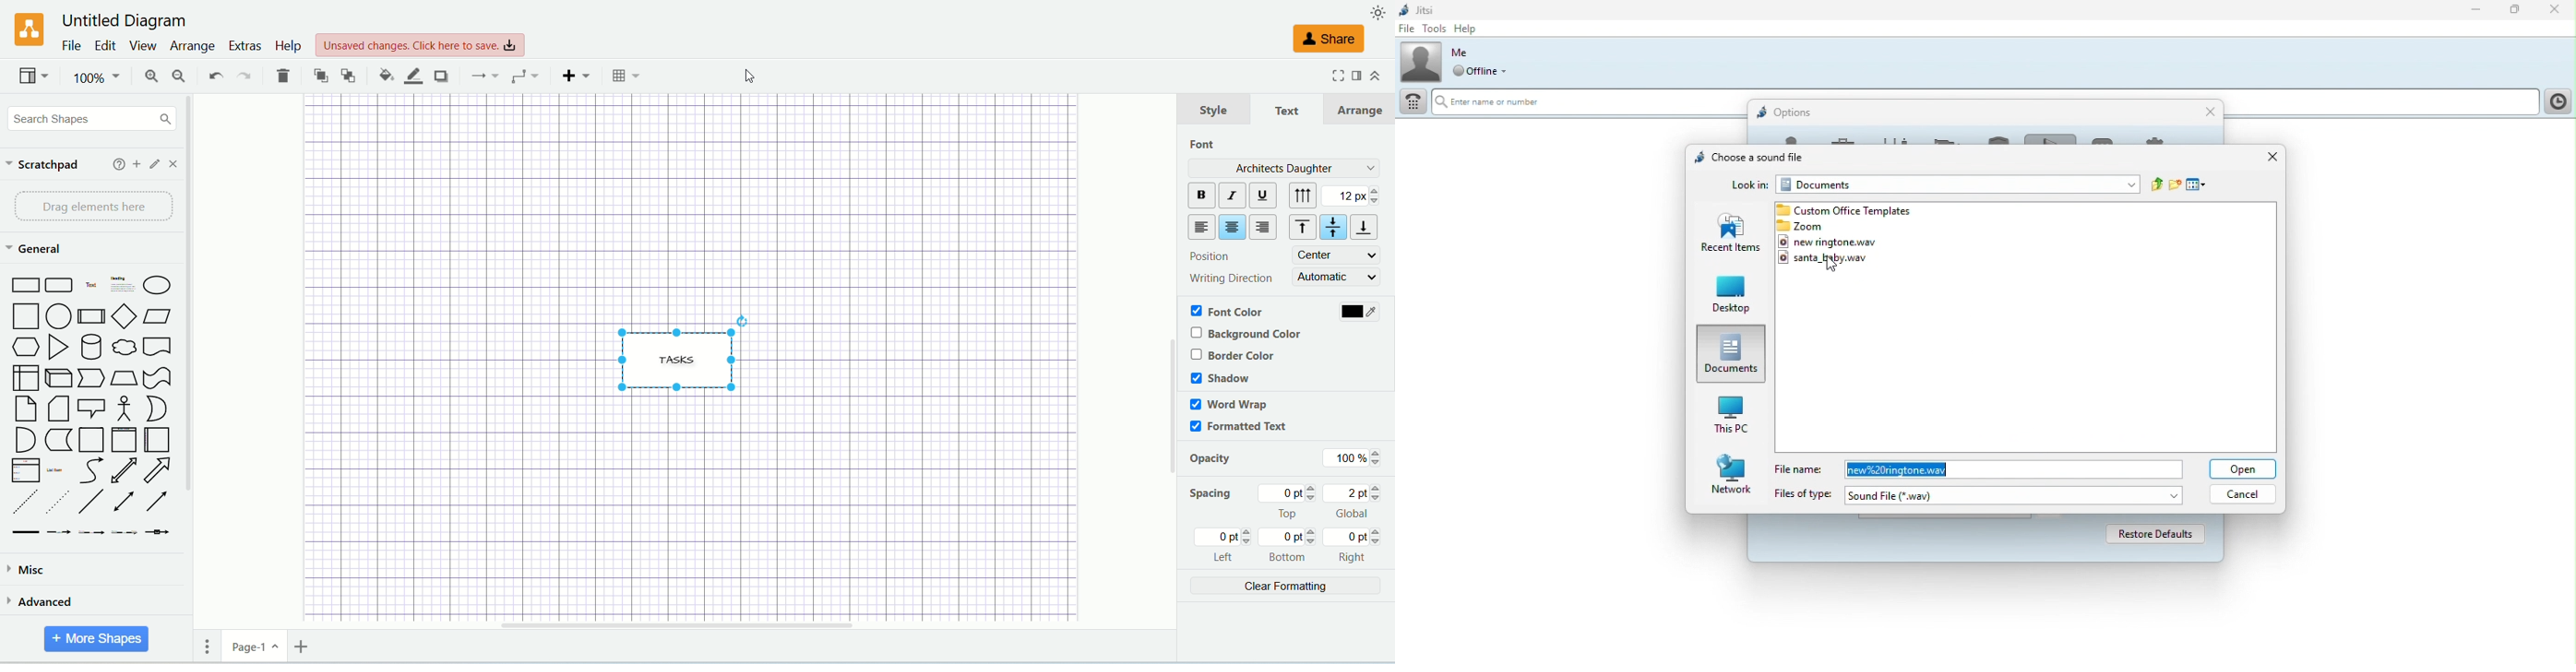 This screenshot has height=672, width=2576. What do you see at coordinates (2150, 534) in the screenshot?
I see `Restore Default` at bounding box center [2150, 534].